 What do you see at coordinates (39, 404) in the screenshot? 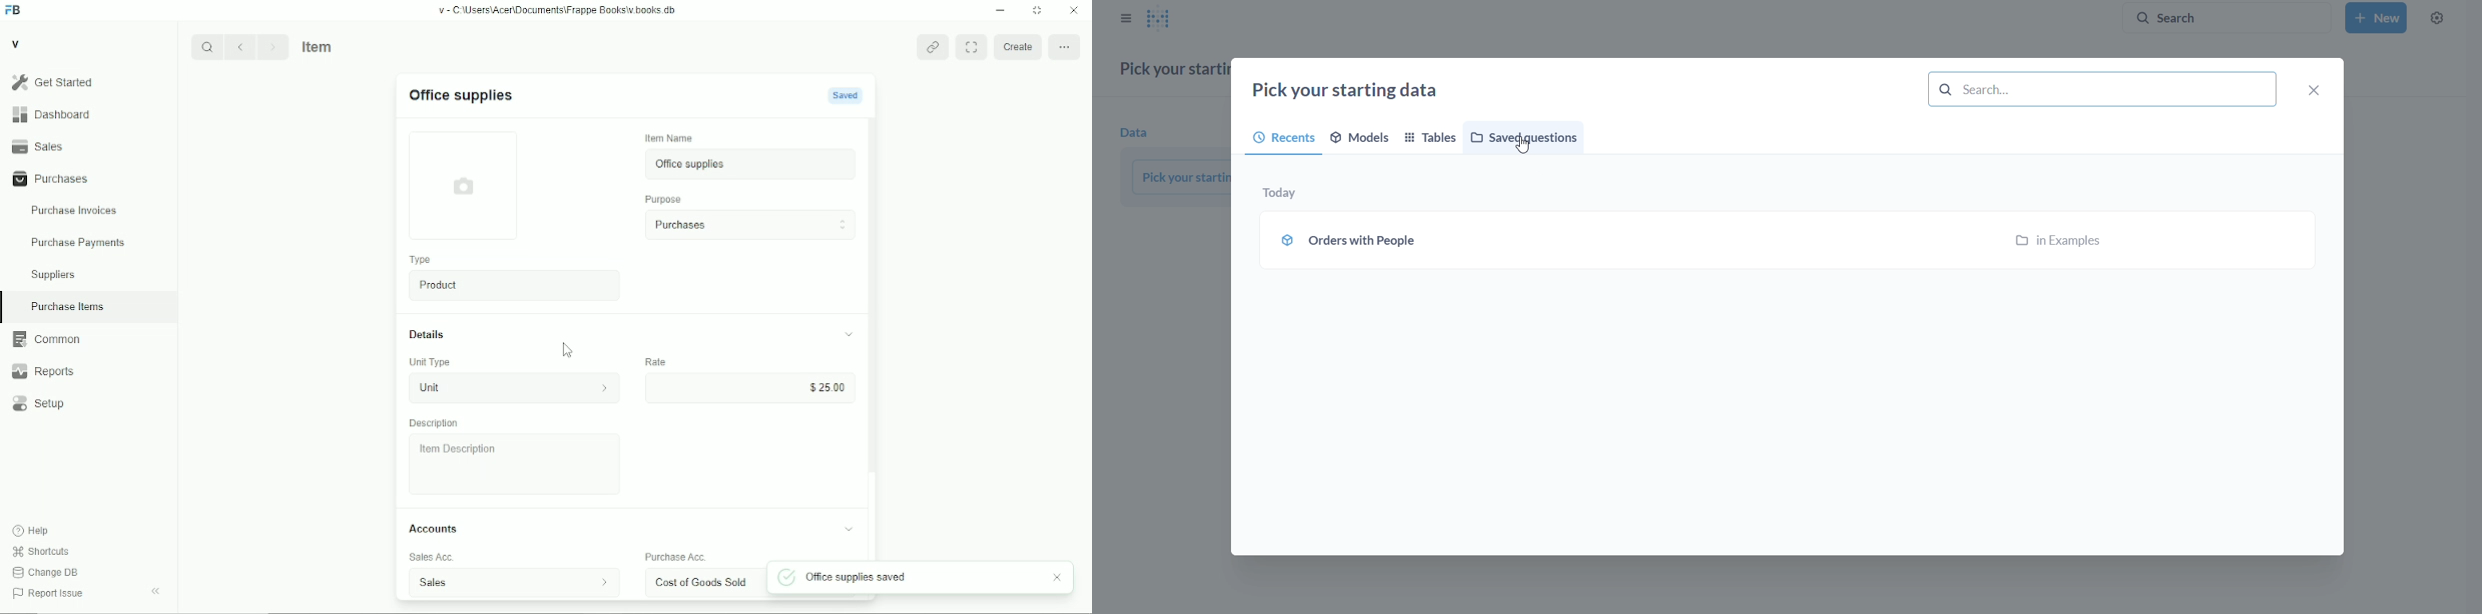
I see `setup` at bounding box center [39, 404].